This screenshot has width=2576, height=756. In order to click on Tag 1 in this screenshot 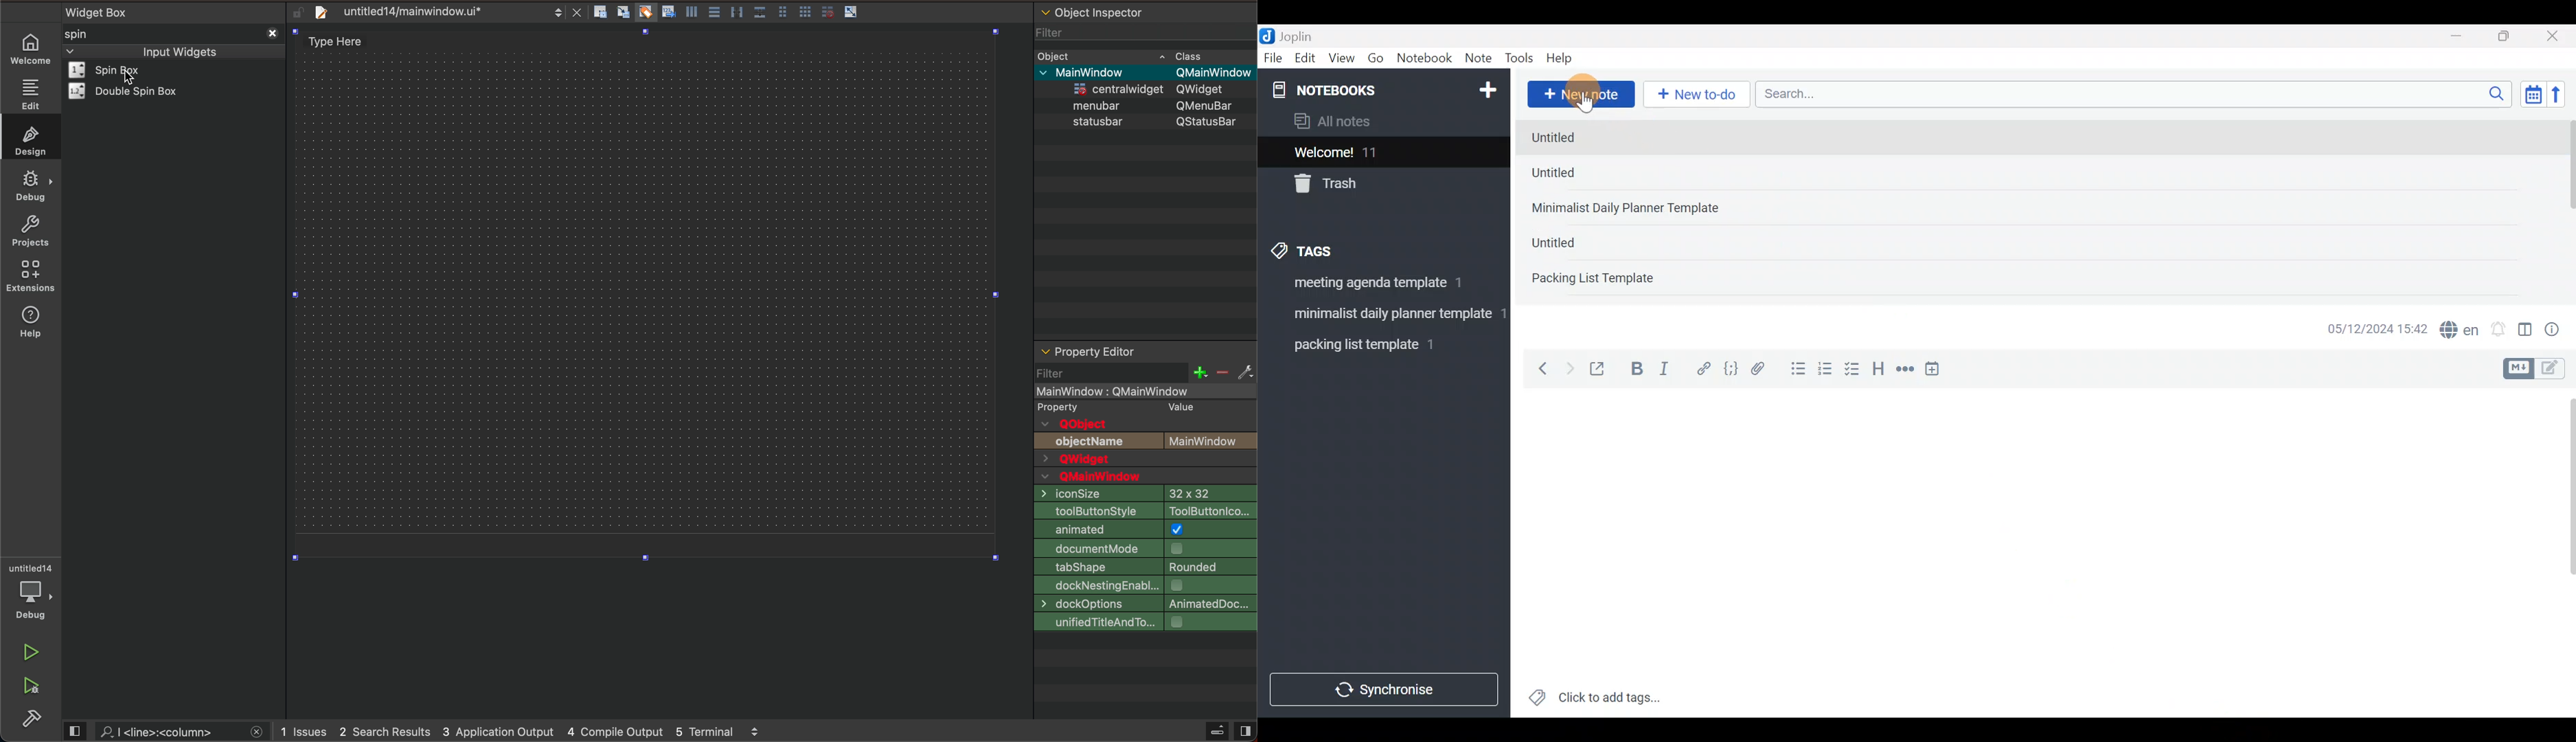, I will do `click(1380, 286)`.